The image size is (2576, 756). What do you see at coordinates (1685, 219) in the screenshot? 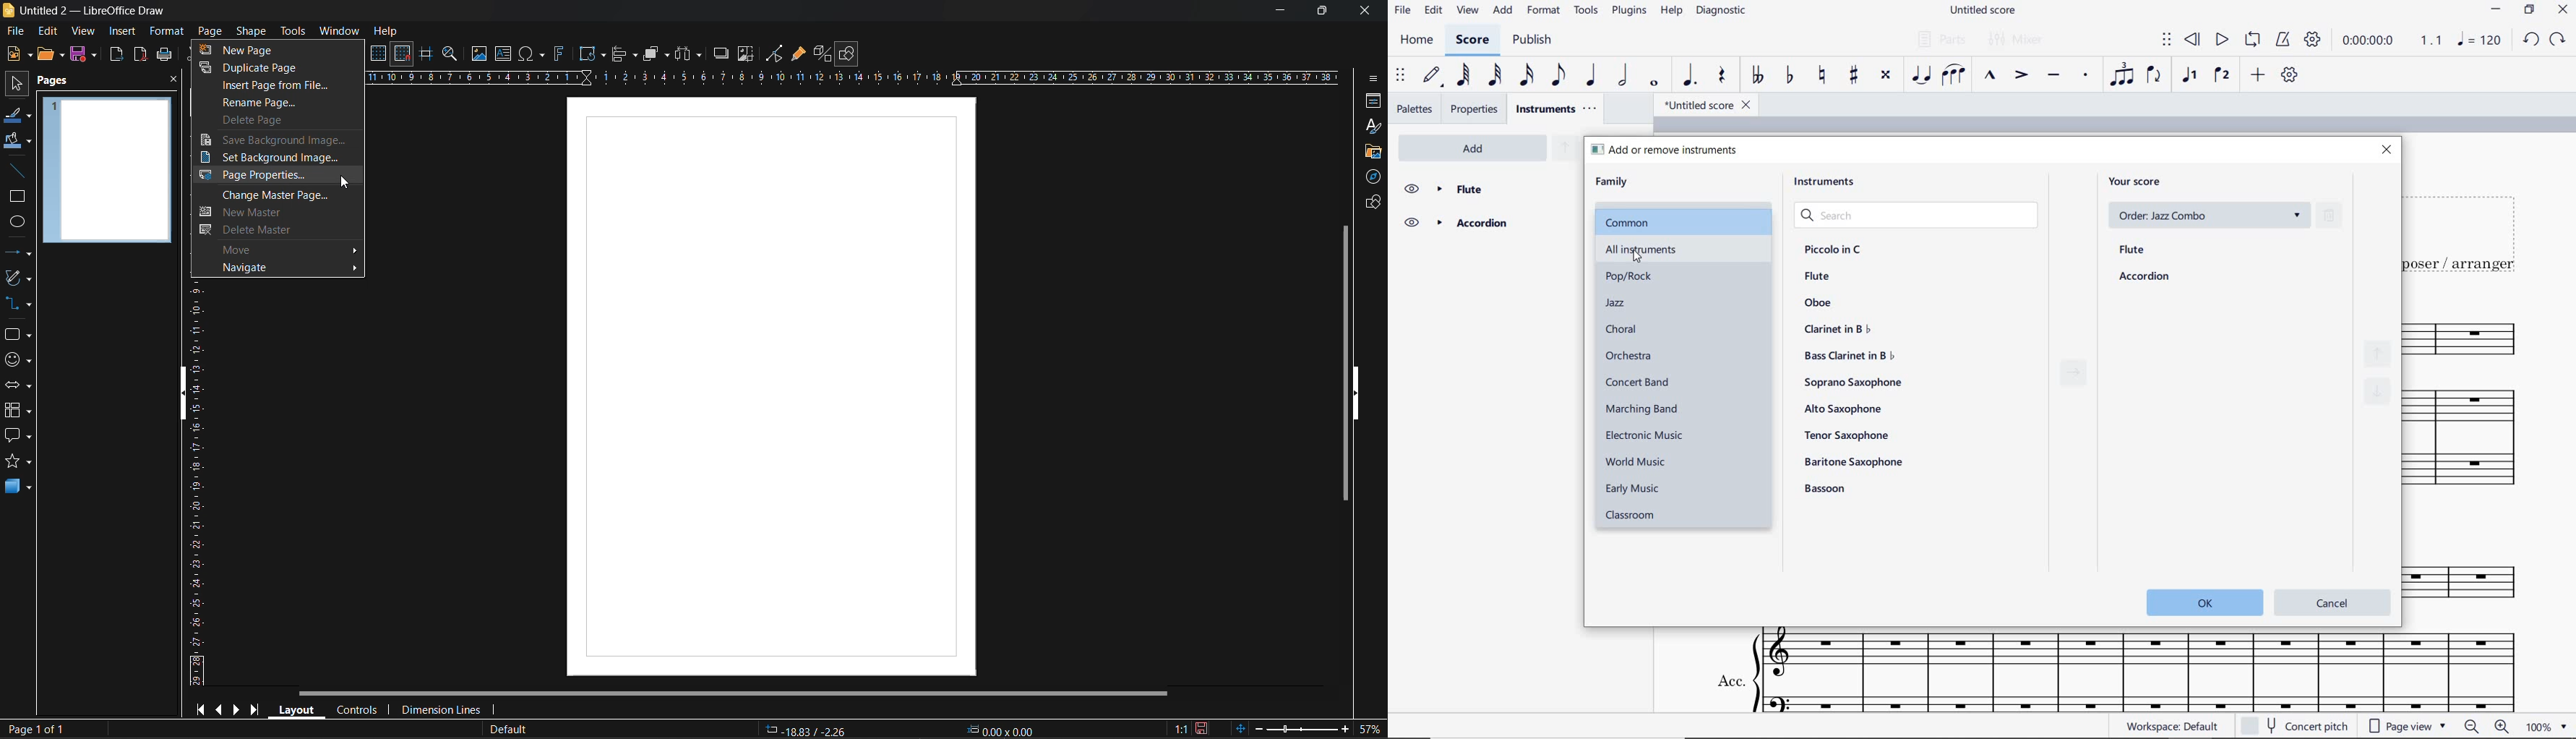
I see `common` at bounding box center [1685, 219].